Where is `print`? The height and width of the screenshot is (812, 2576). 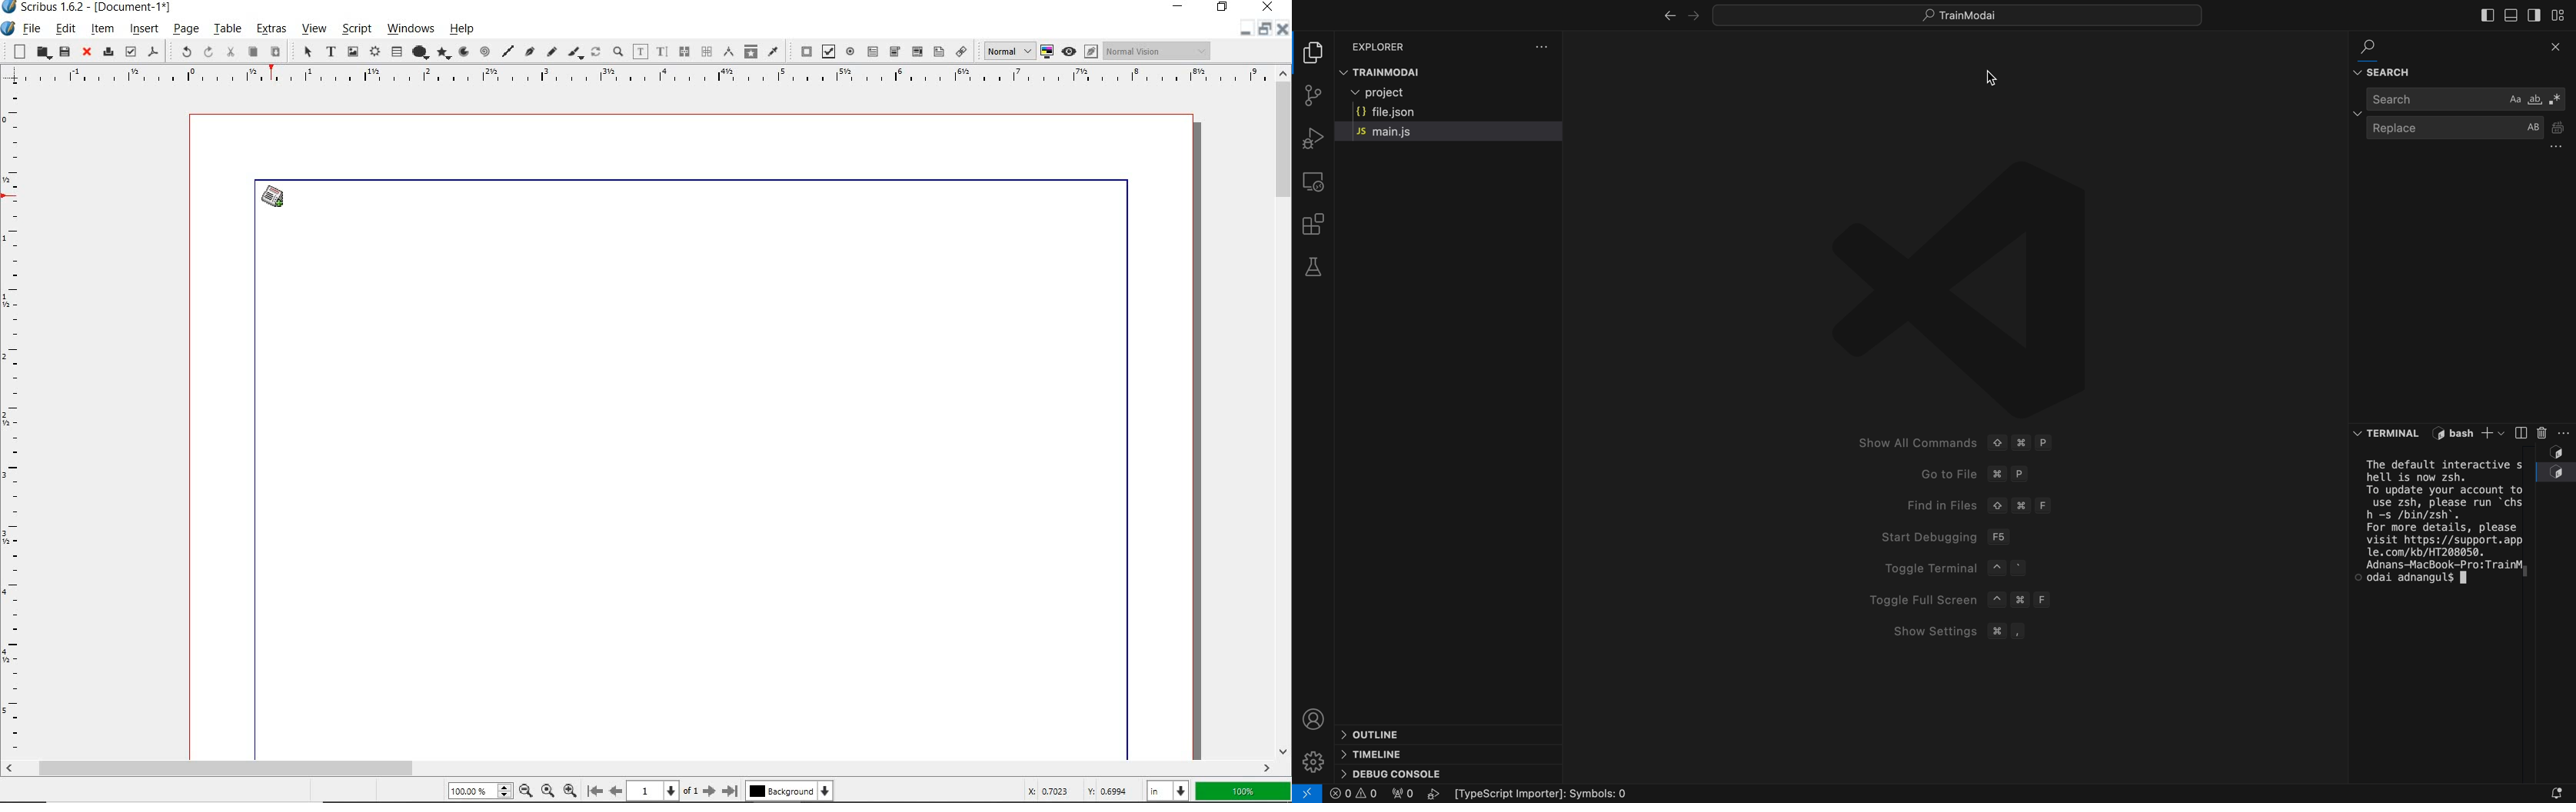 print is located at coordinates (108, 53).